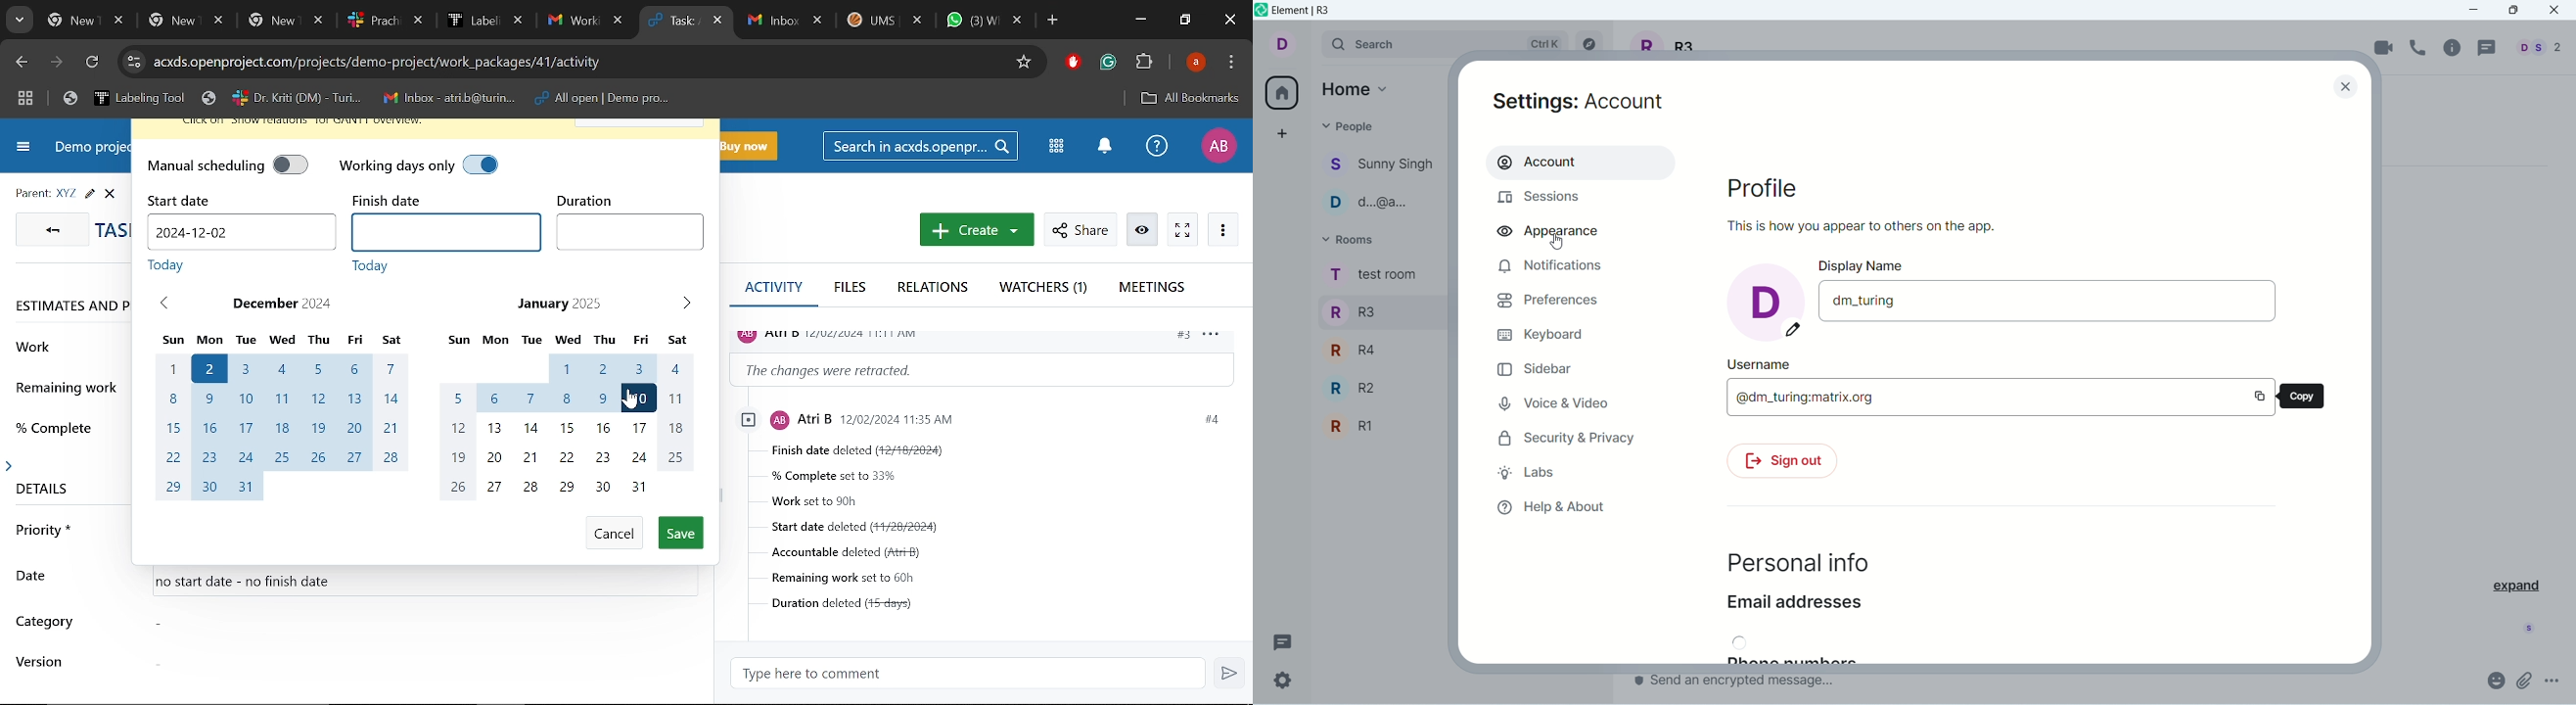 Image resolution: width=2576 pixels, height=728 pixels. What do you see at coordinates (69, 392) in the screenshot?
I see `remaining work` at bounding box center [69, 392].